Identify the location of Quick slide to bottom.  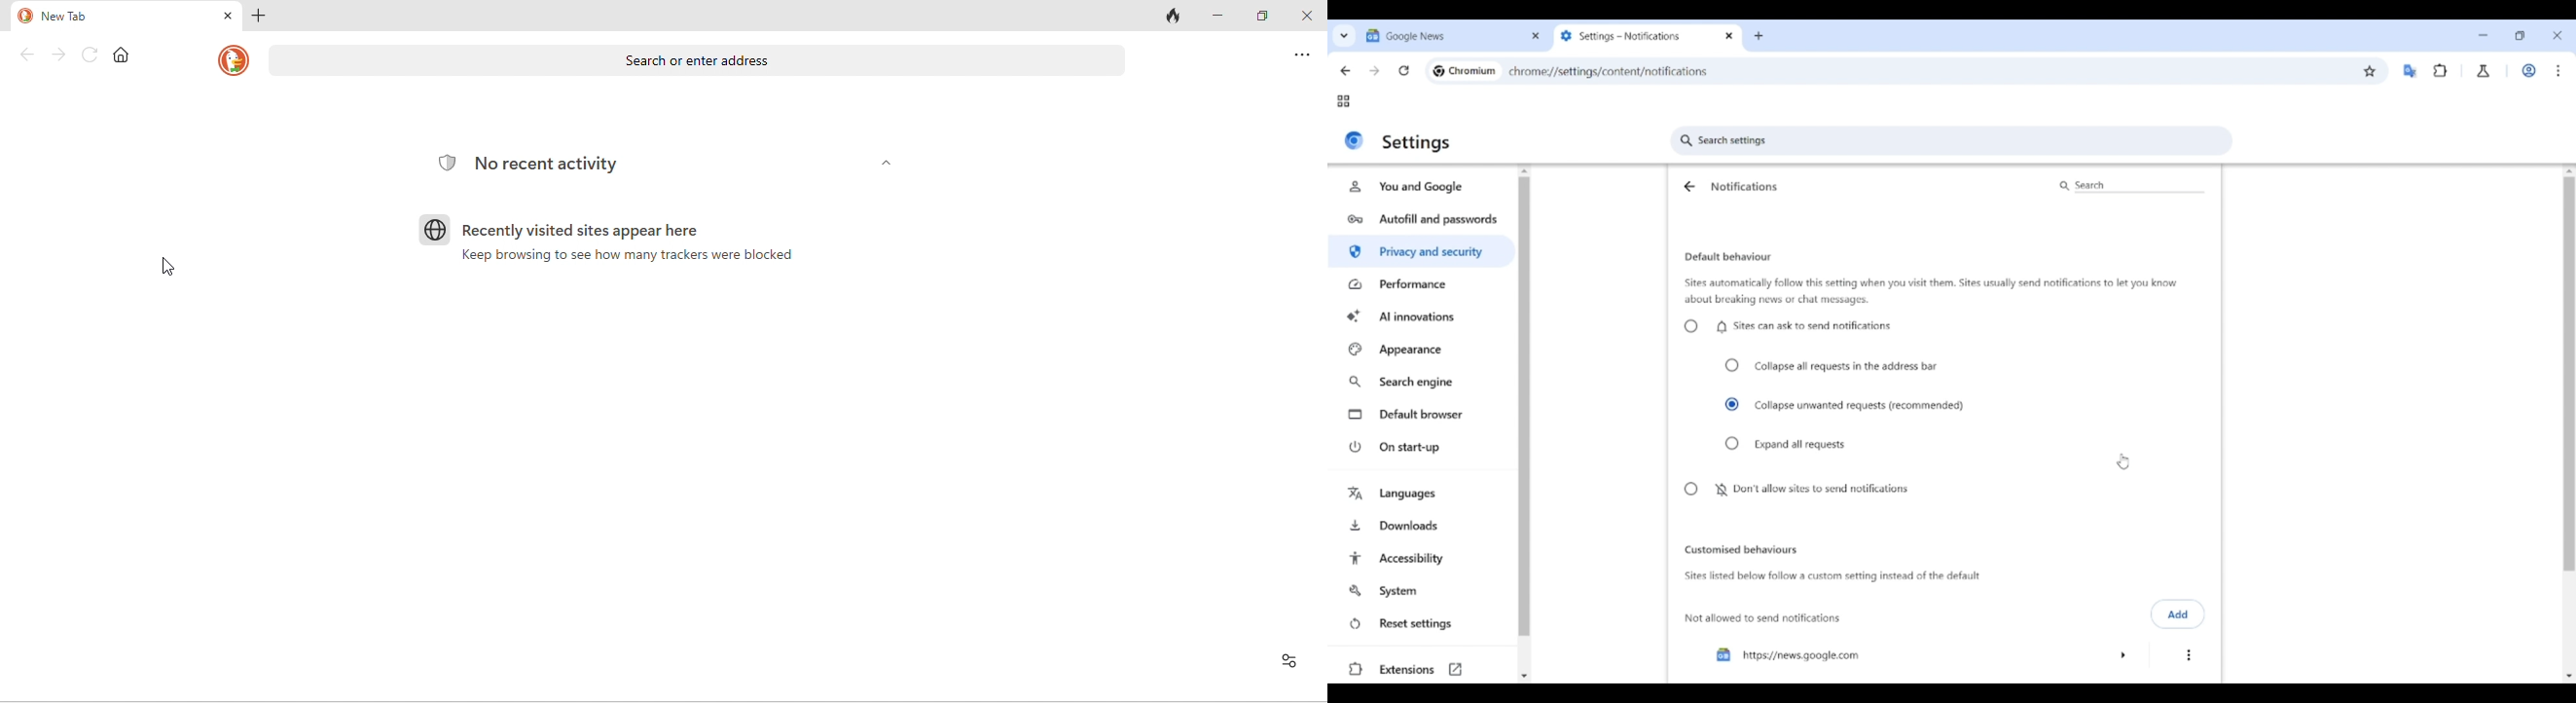
(2570, 676).